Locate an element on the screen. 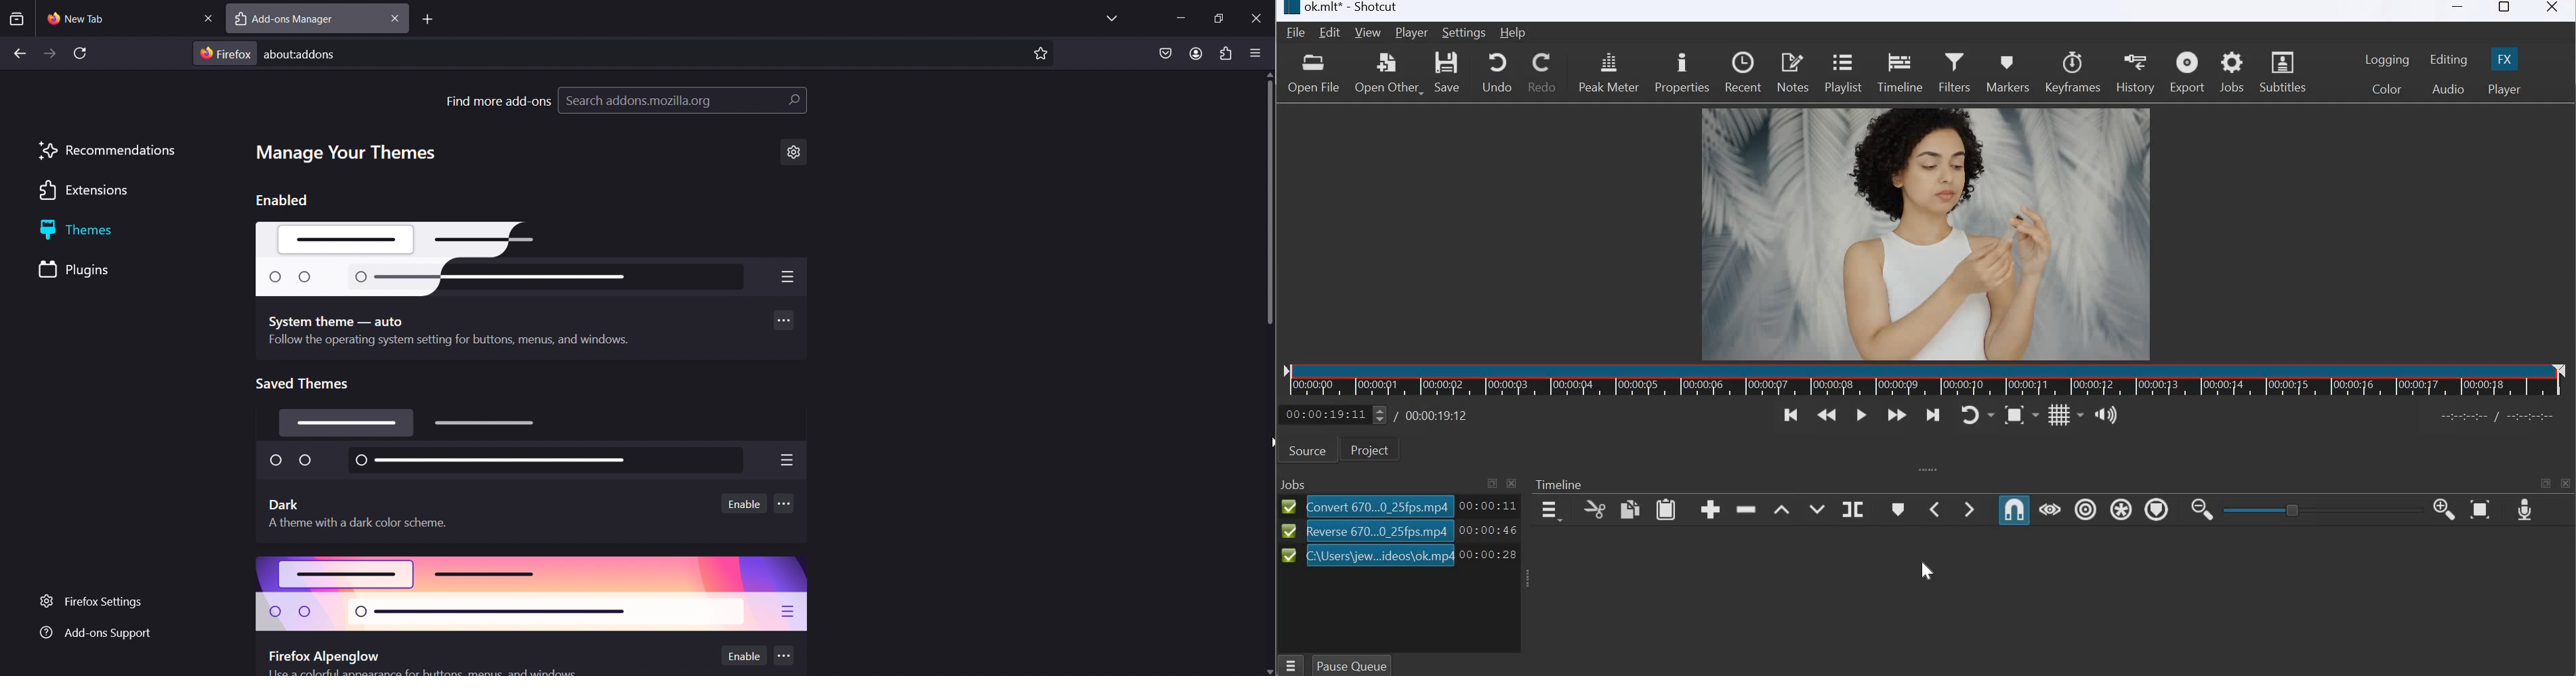 Image resolution: width=2576 pixels, height=700 pixels. saved themes is located at coordinates (310, 384).